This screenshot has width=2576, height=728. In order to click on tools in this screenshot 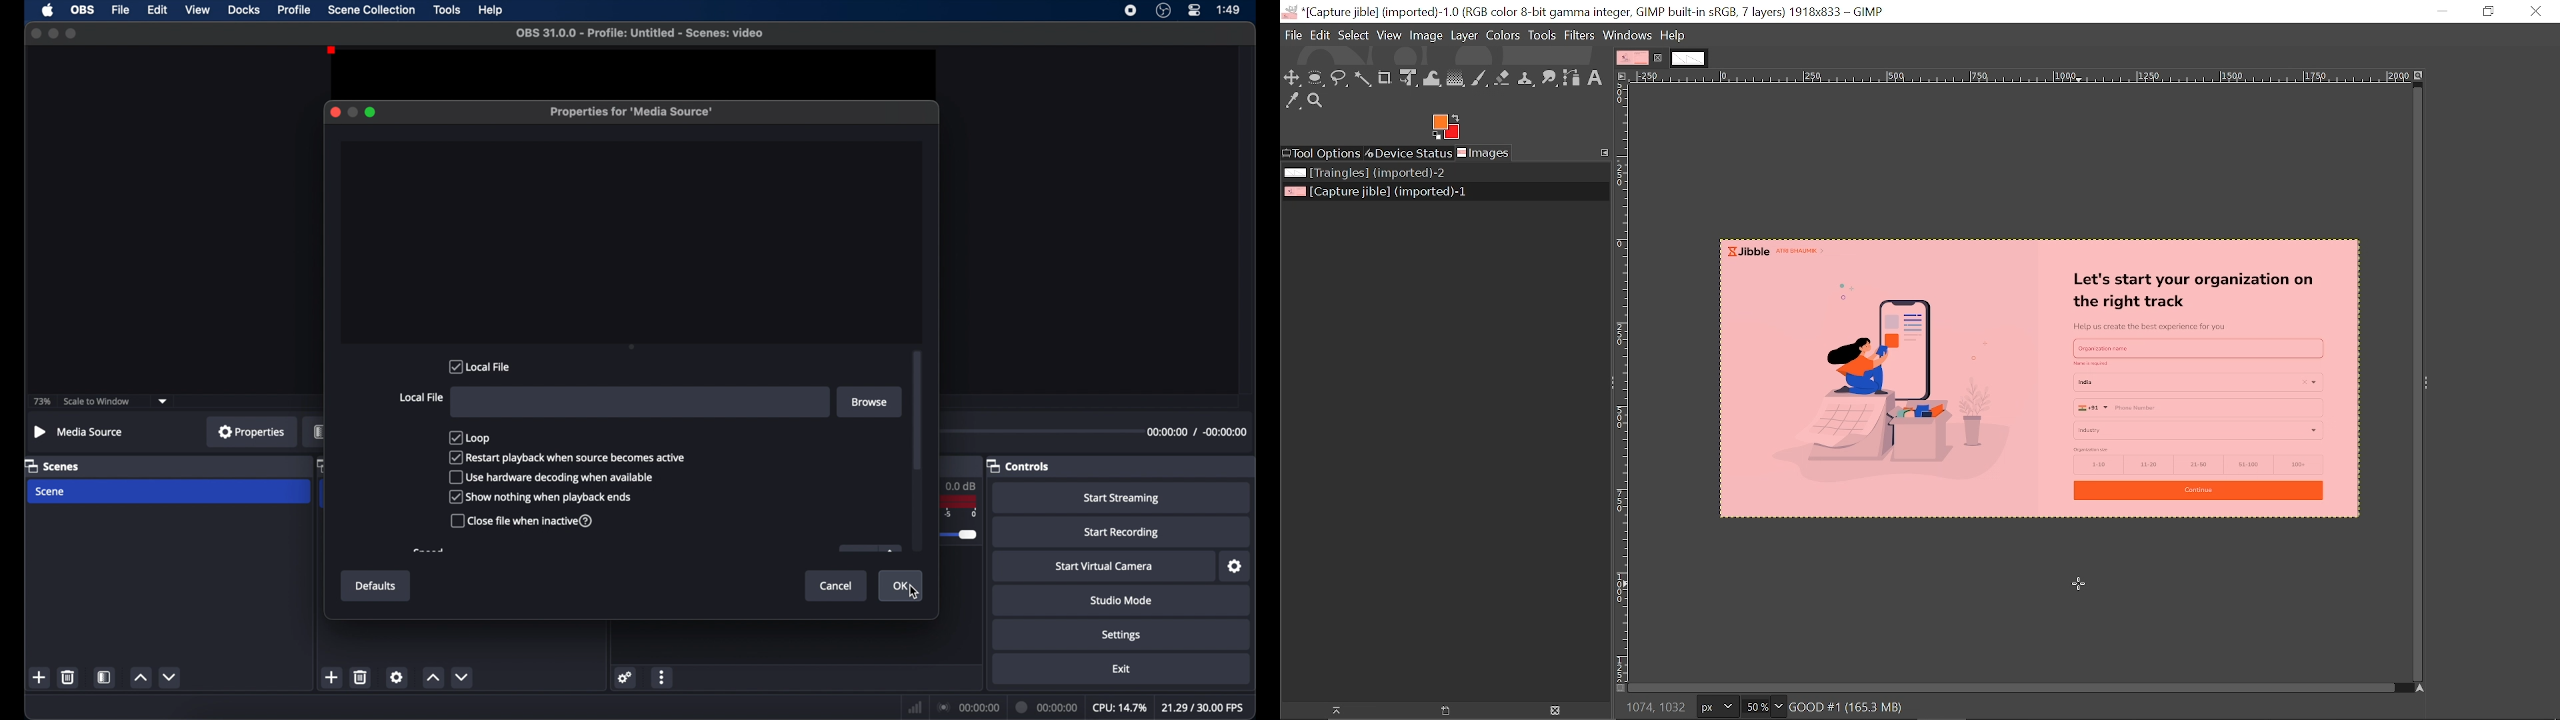, I will do `click(448, 10)`.